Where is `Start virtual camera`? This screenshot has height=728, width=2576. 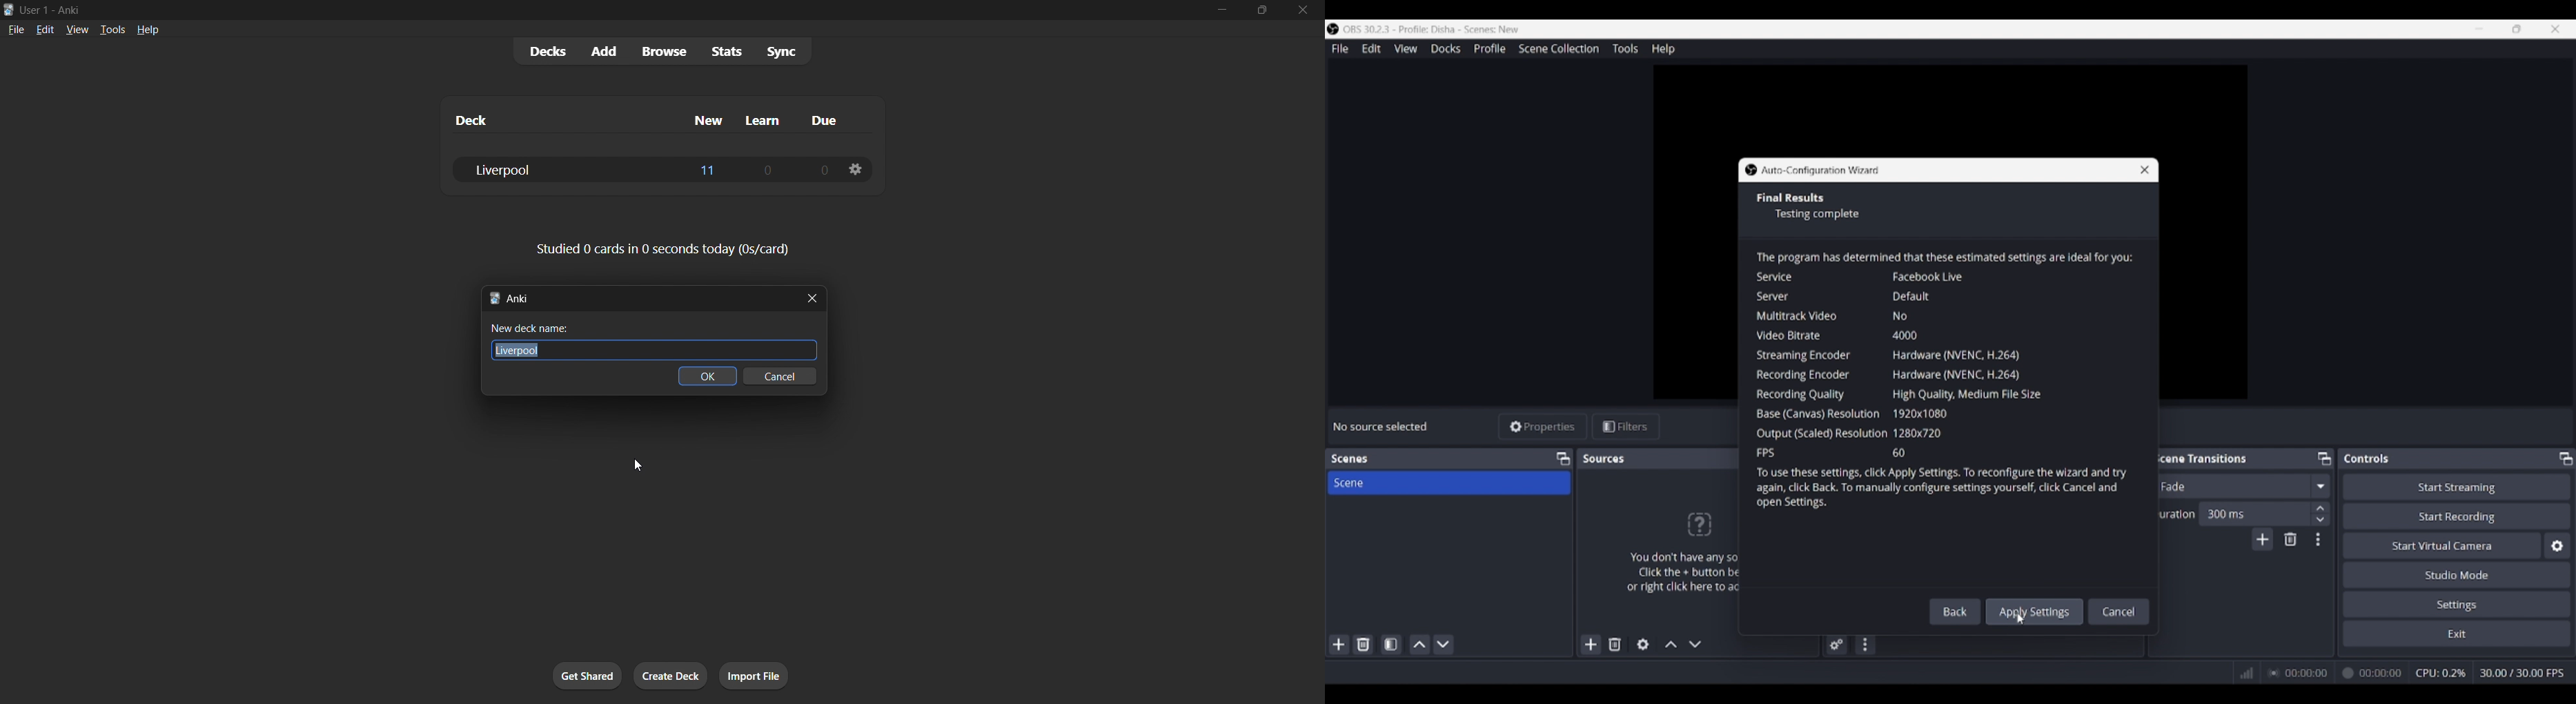 Start virtual camera is located at coordinates (2442, 545).